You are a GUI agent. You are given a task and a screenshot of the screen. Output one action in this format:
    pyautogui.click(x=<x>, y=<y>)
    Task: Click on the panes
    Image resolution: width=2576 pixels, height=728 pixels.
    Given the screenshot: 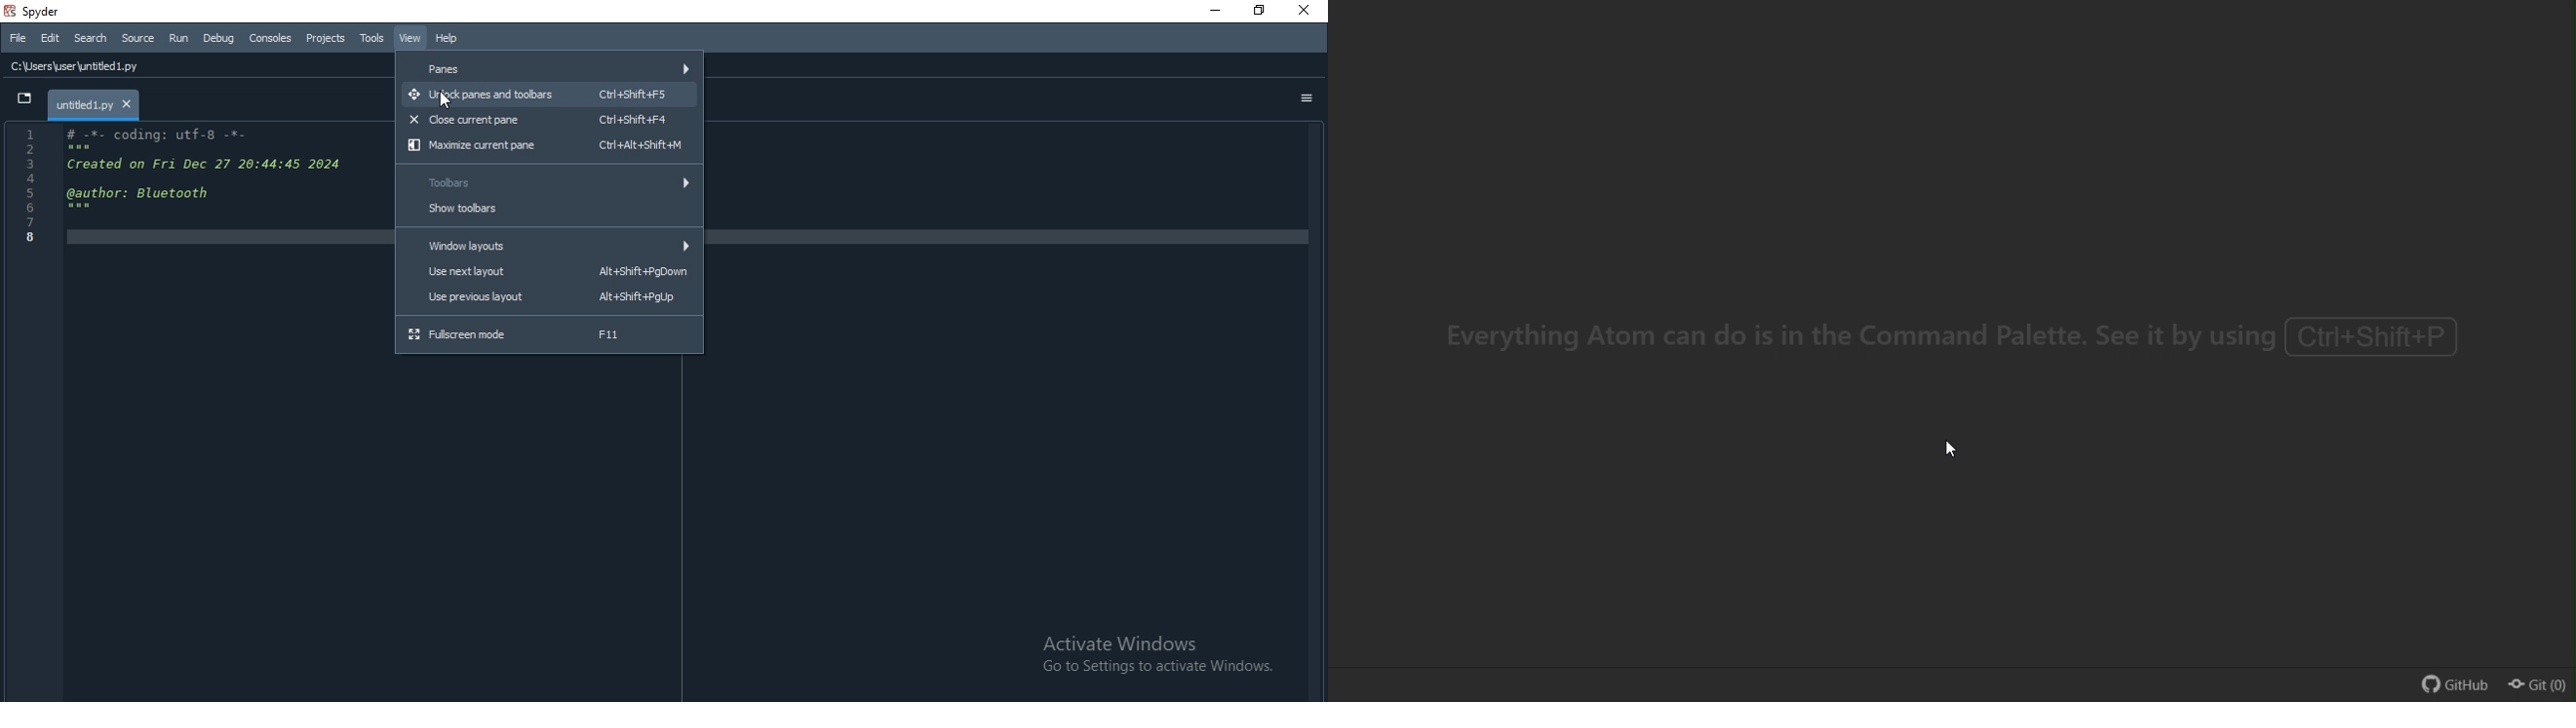 What is the action you would take?
    pyautogui.click(x=550, y=67)
    